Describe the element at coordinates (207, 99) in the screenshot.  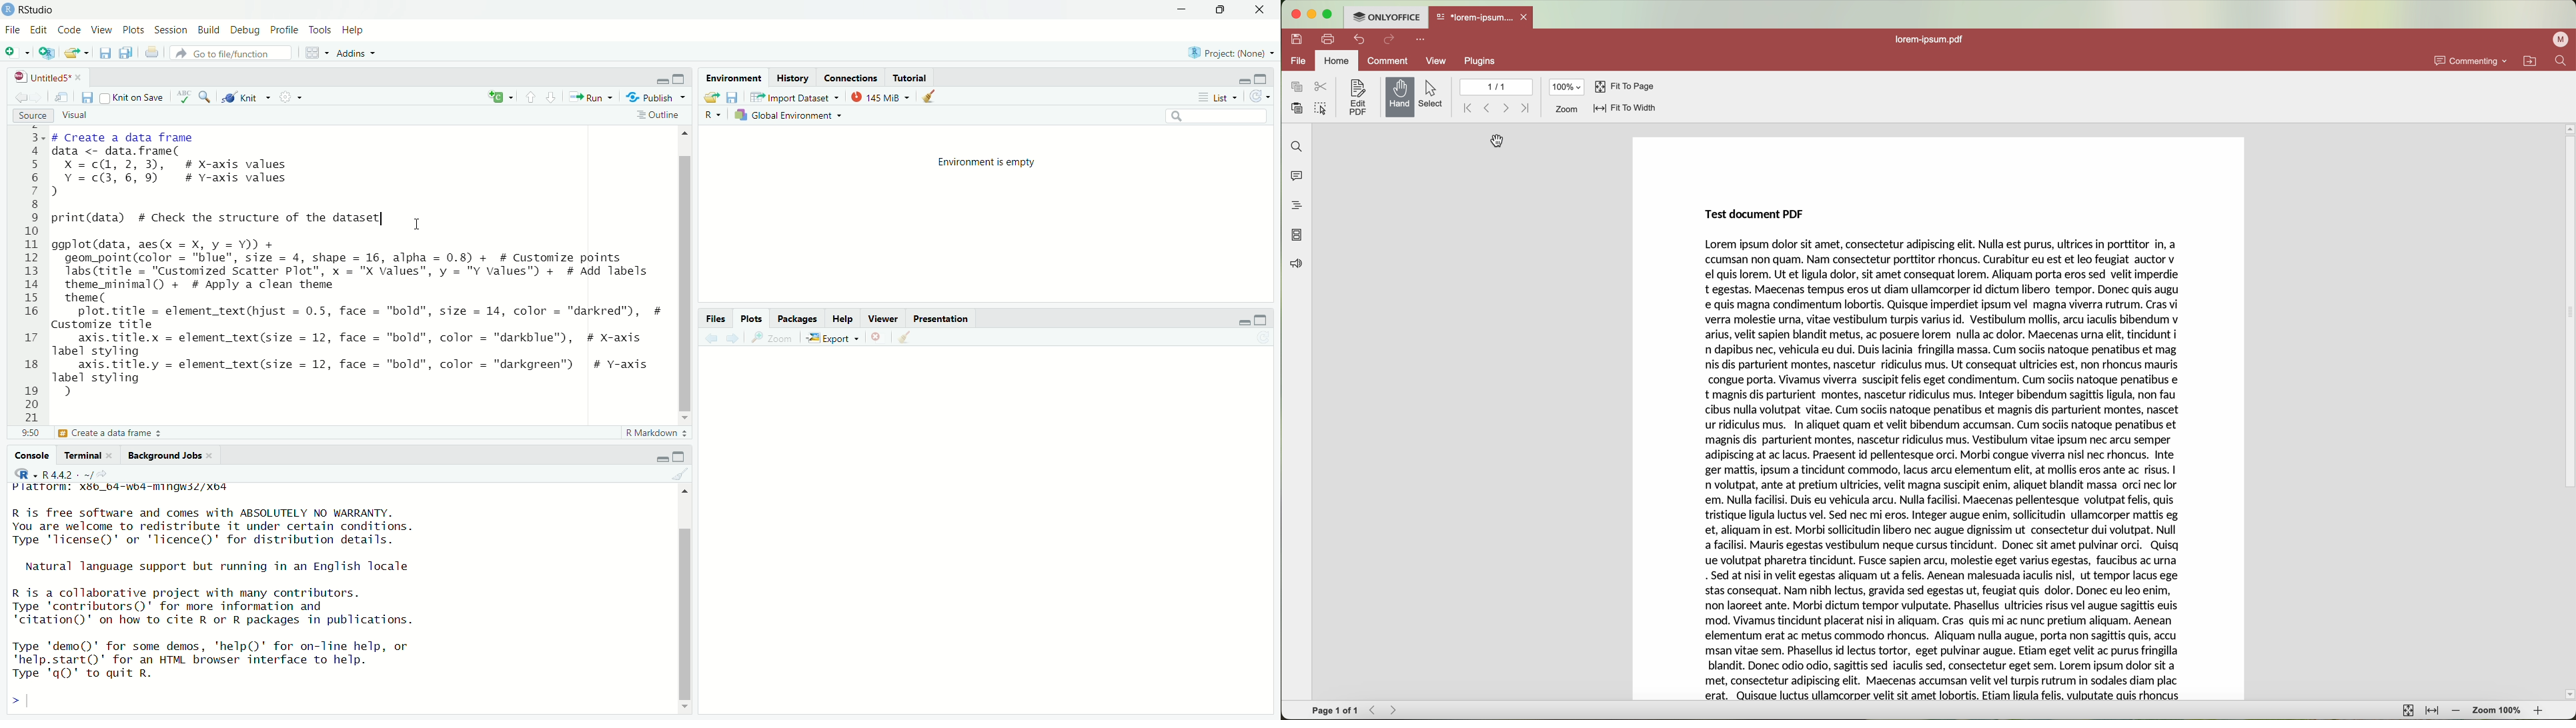
I see `Find/replace` at that location.